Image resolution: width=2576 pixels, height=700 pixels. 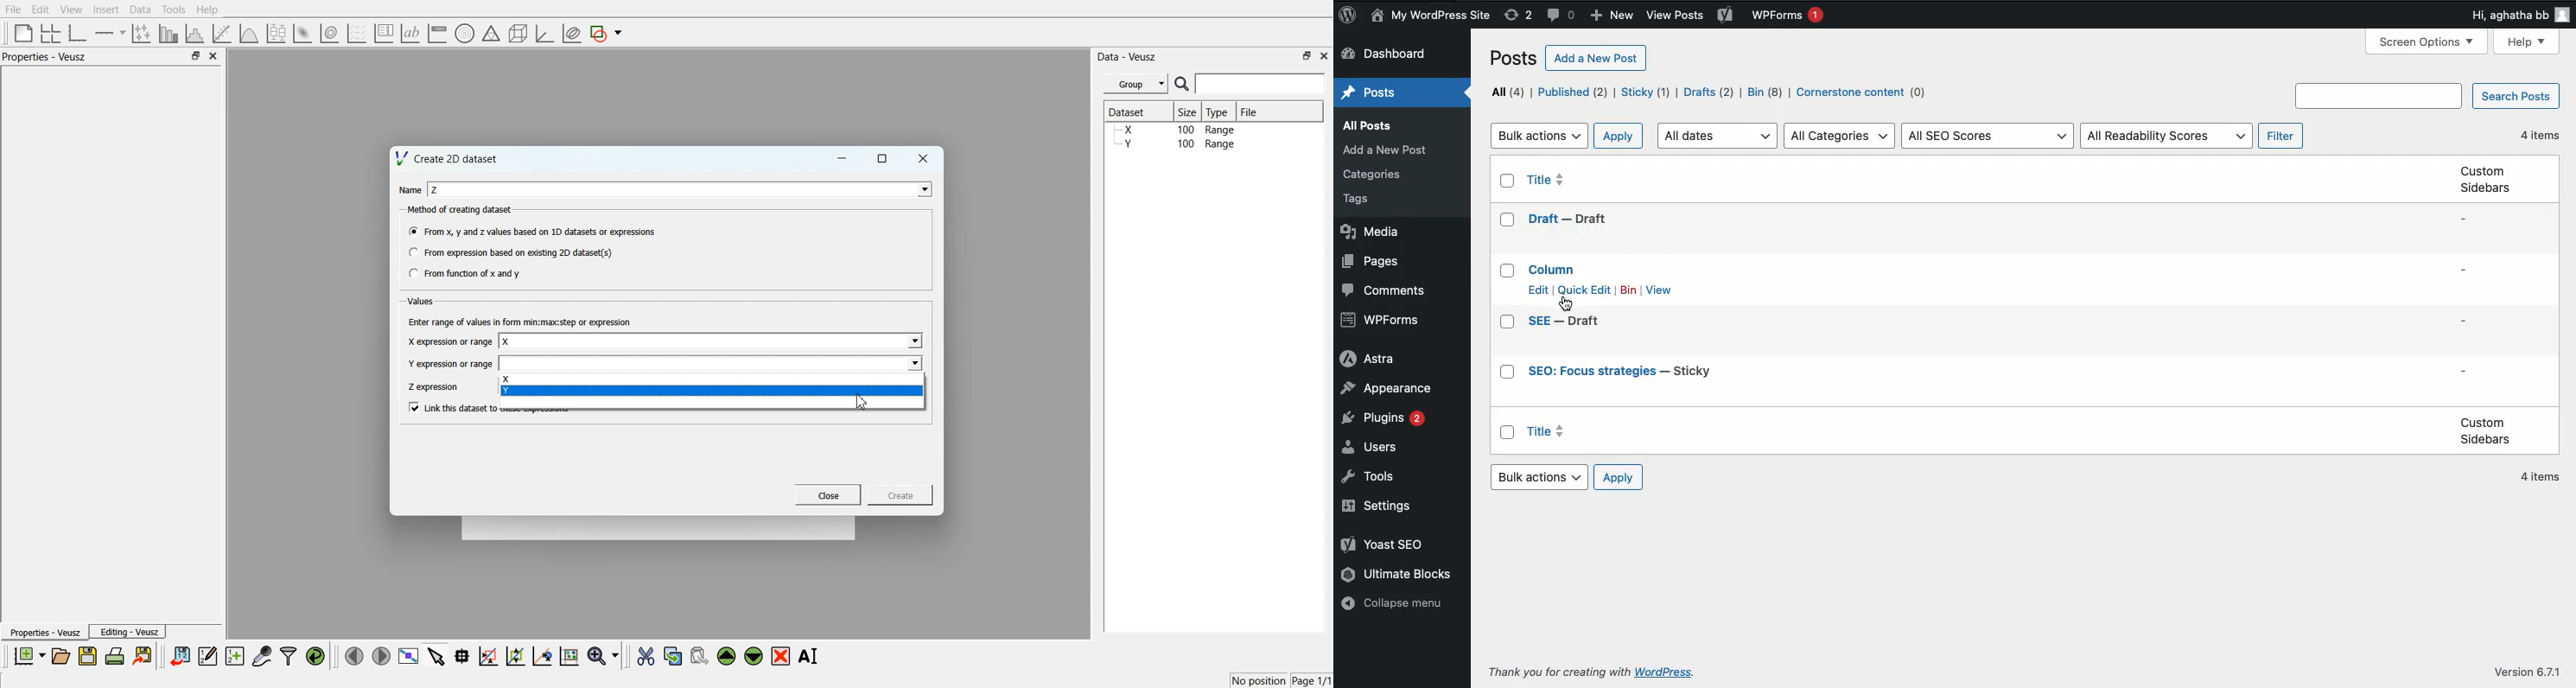 What do you see at coordinates (2526, 42) in the screenshot?
I see `Help` at bounding box center [2526, 42].